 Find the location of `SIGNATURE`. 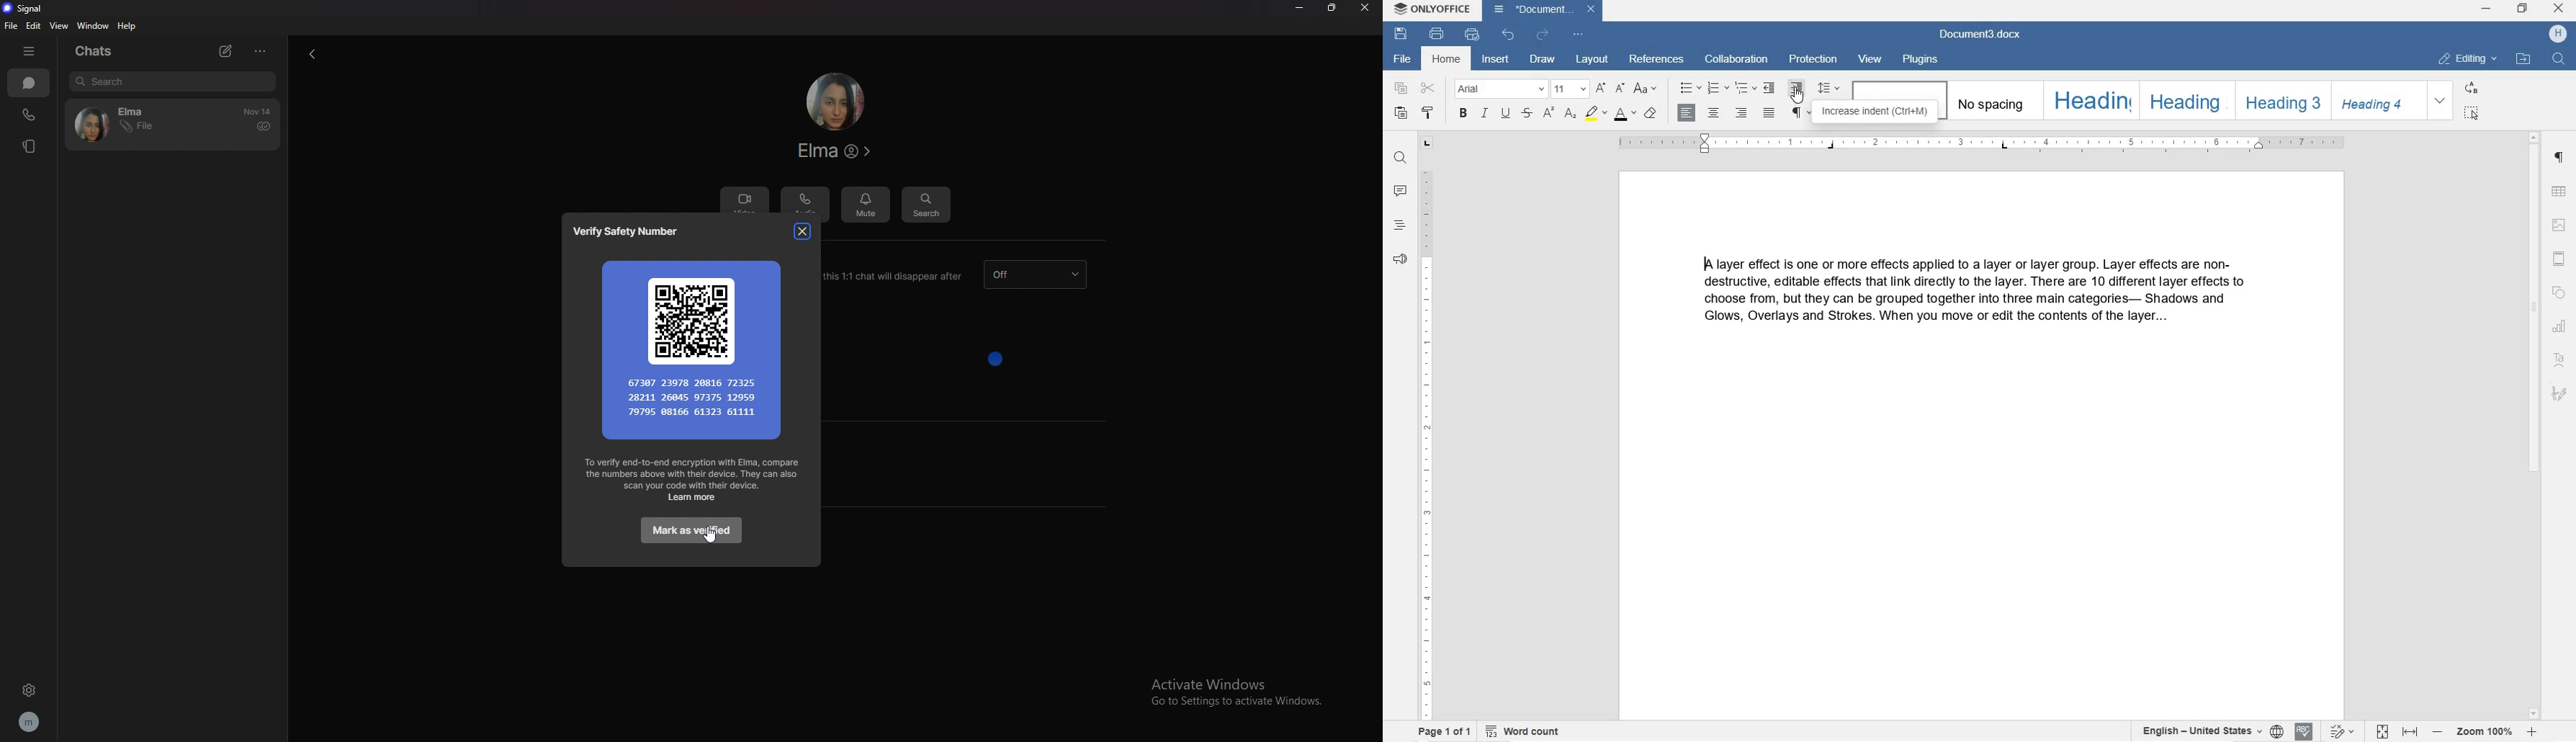

SIGNATURE is located at coordinates (2561, 396).